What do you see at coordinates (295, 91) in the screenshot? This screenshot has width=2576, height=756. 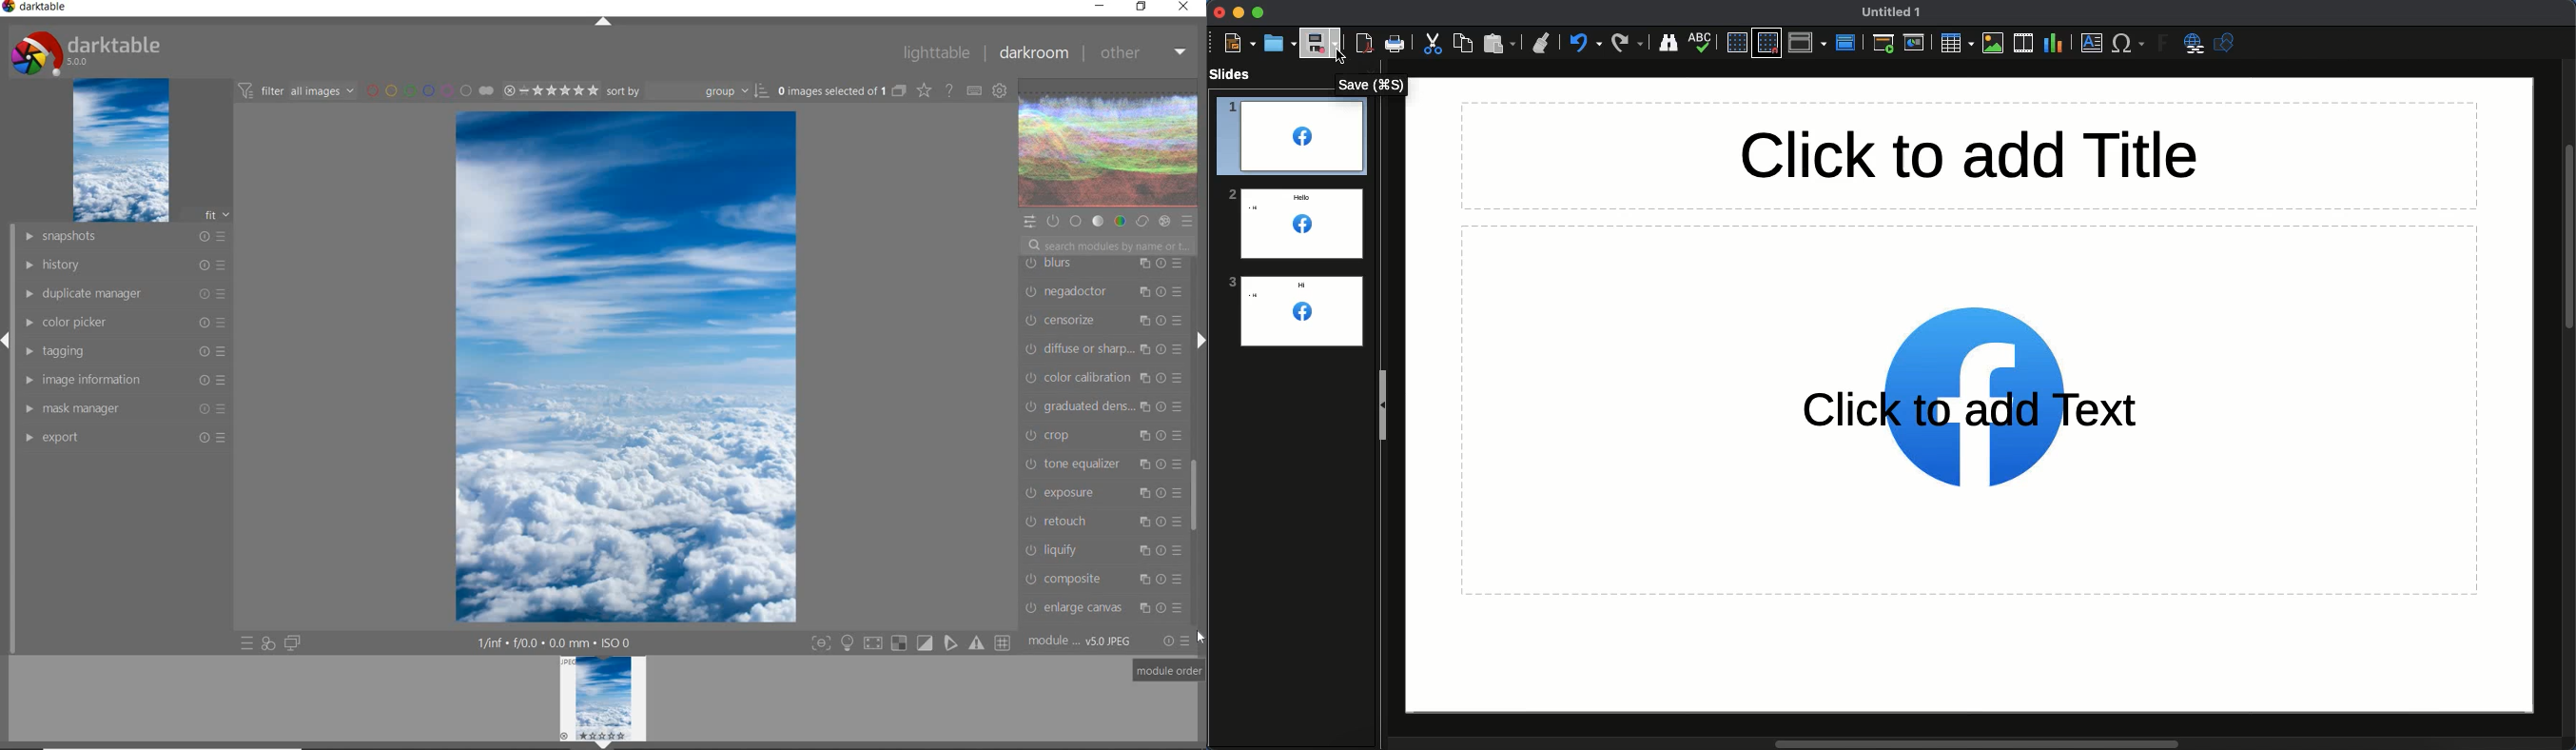 I see `FILTER ALL IMAGES` at bounding box center [295, 91].